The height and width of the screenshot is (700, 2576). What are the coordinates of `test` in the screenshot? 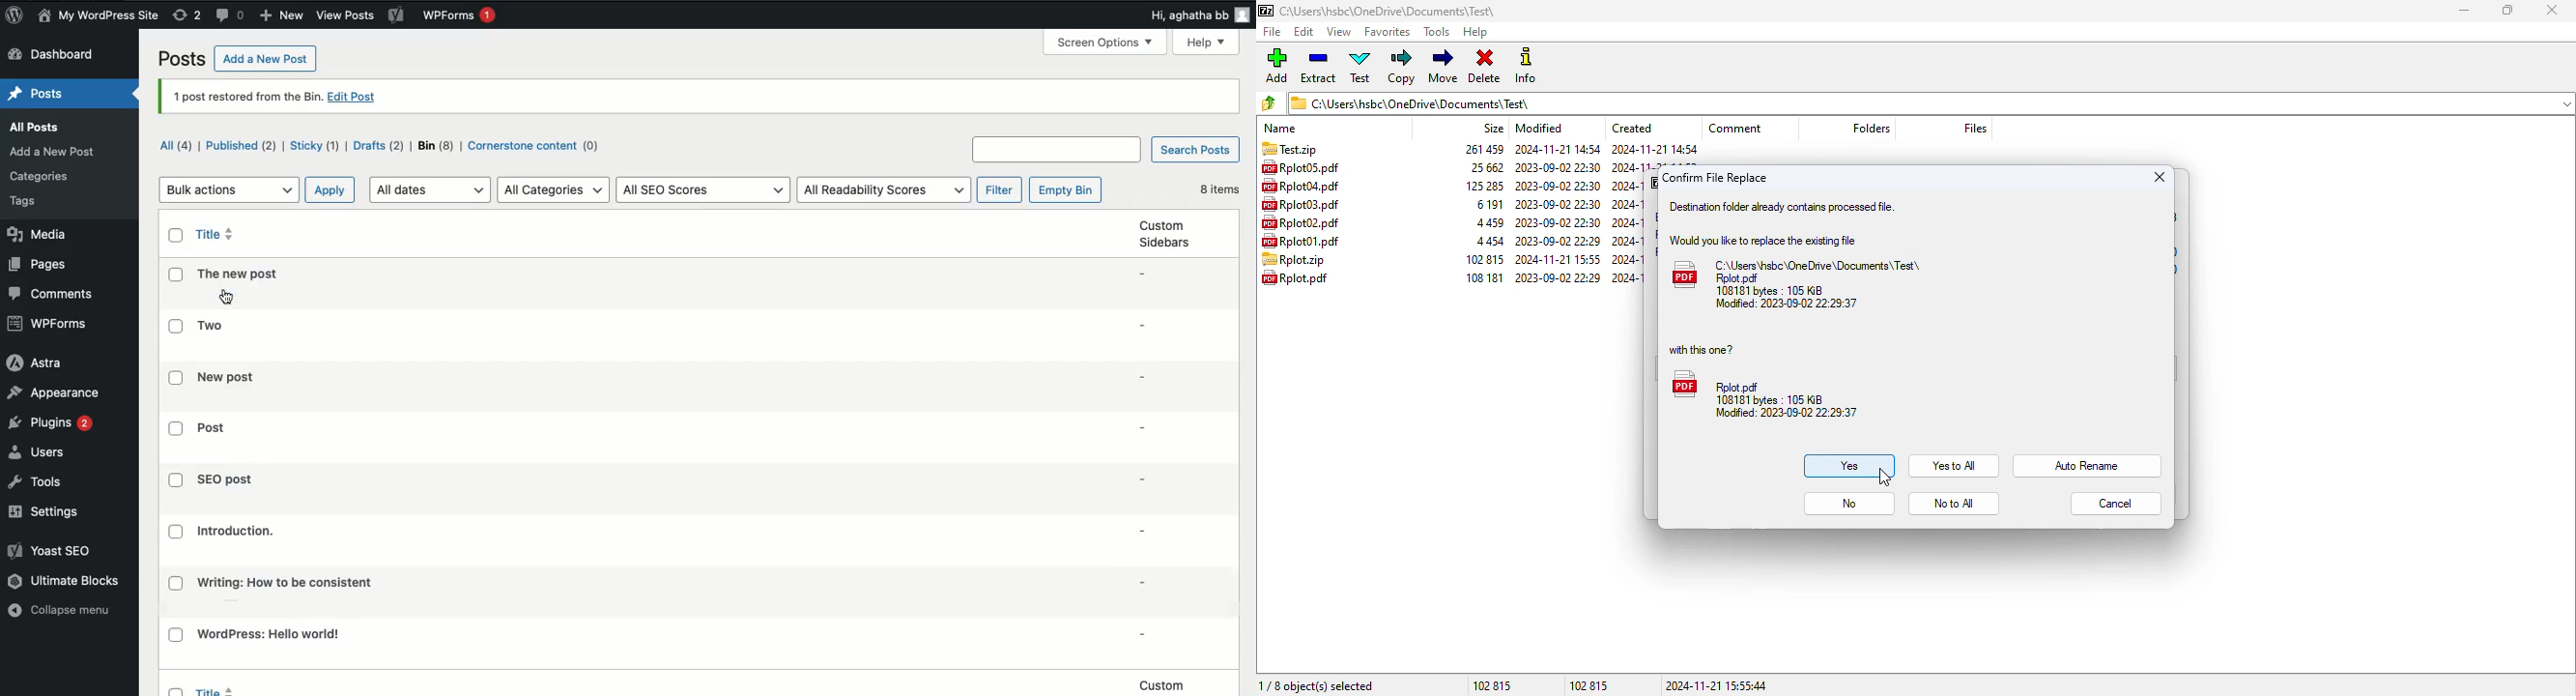 It's located at (1360, 66).